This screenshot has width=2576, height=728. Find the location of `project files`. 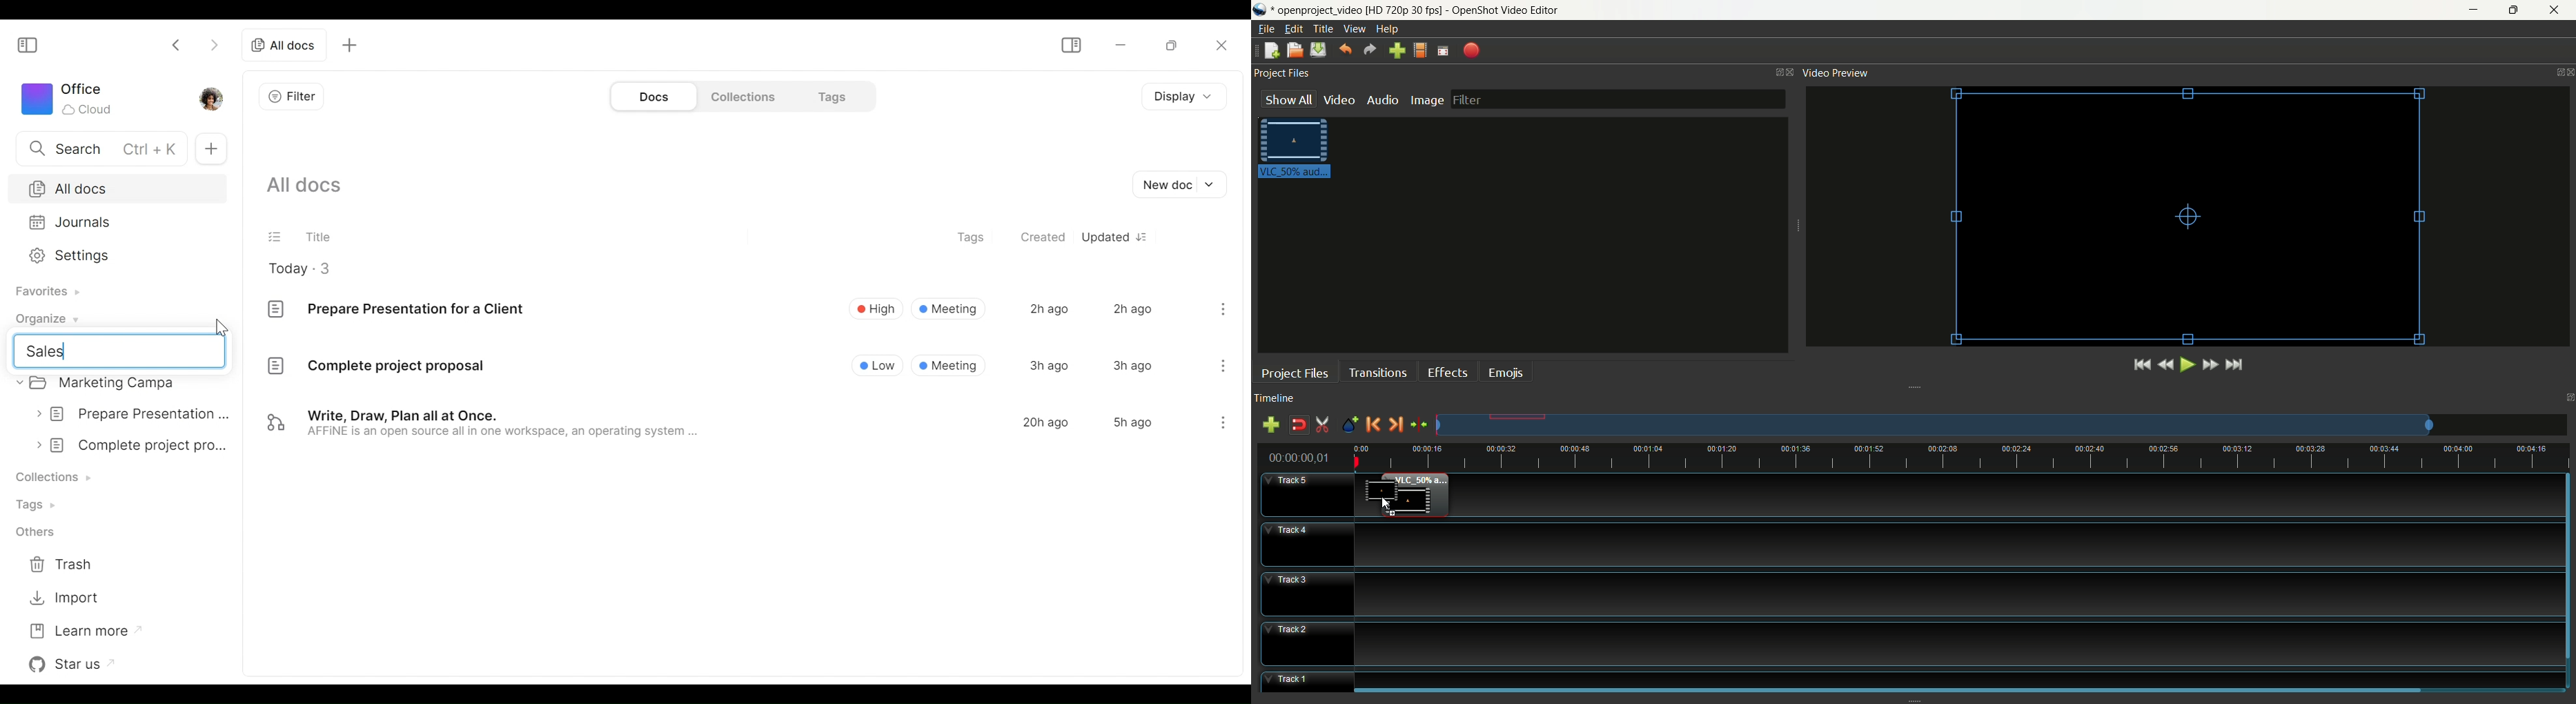

project files is located at coordinates (1295, 373).